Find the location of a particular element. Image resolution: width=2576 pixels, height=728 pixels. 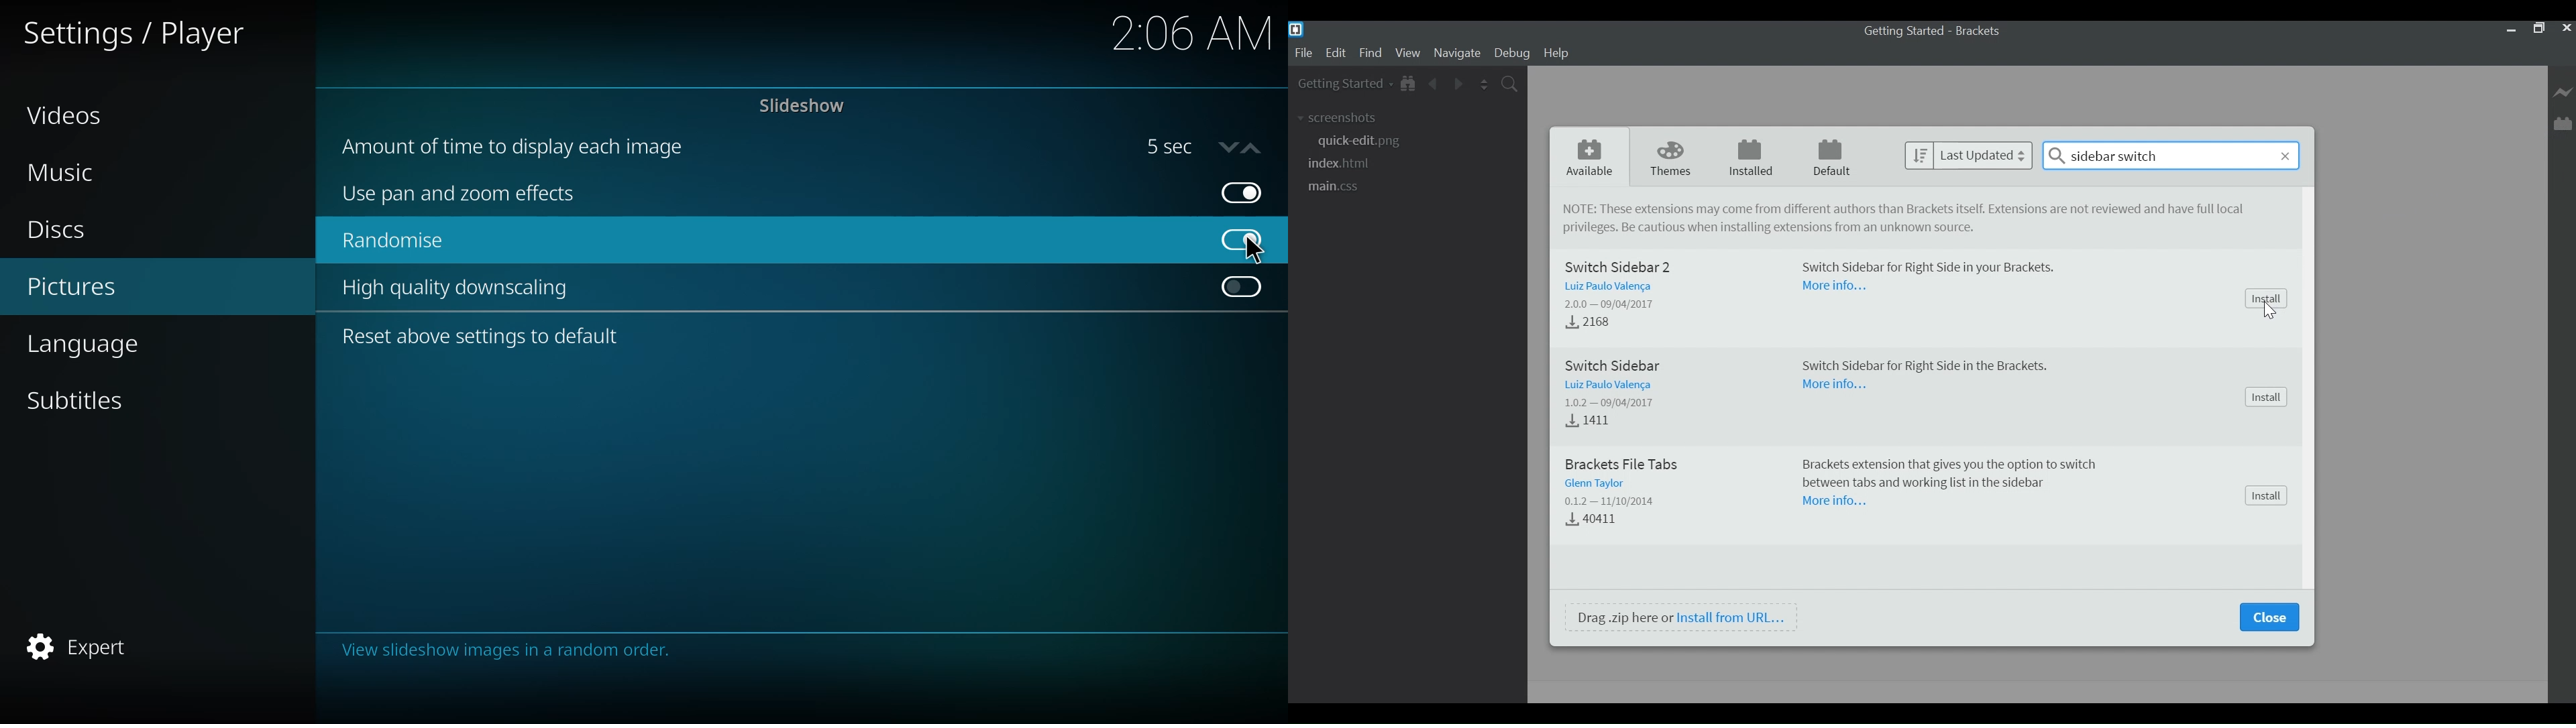

click to enable is located at coordinates (1246, 288).